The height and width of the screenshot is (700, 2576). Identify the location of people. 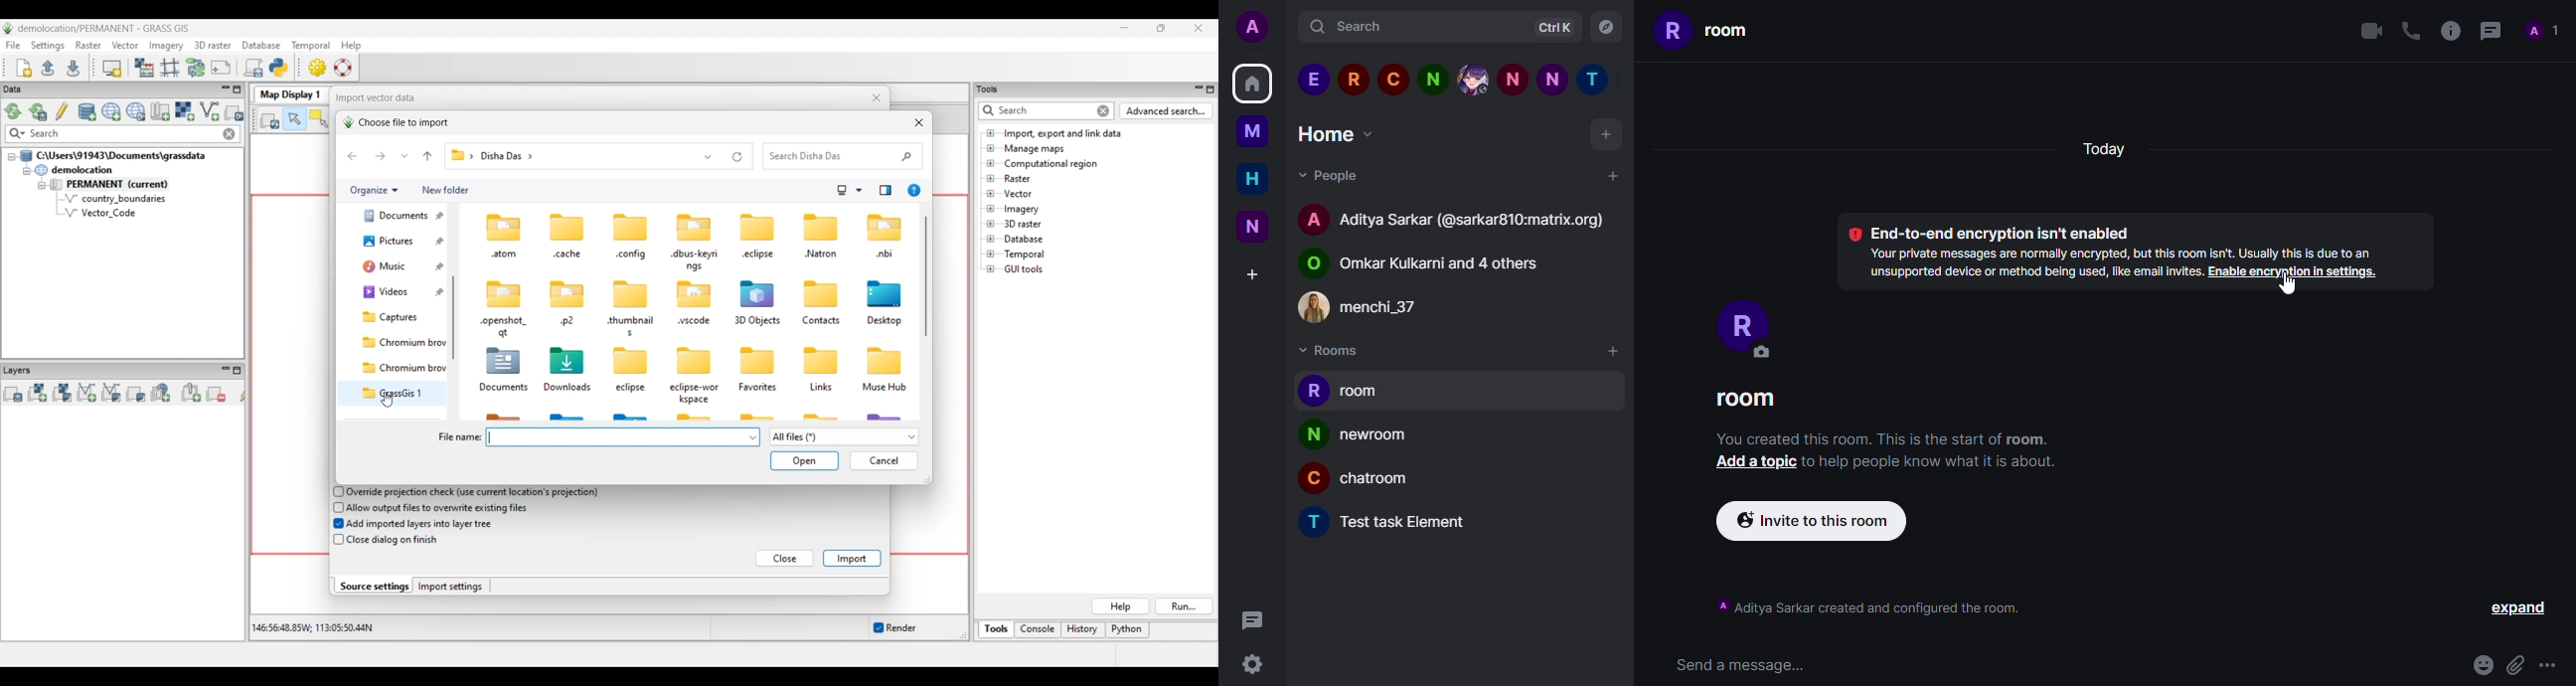
(1450, 265).